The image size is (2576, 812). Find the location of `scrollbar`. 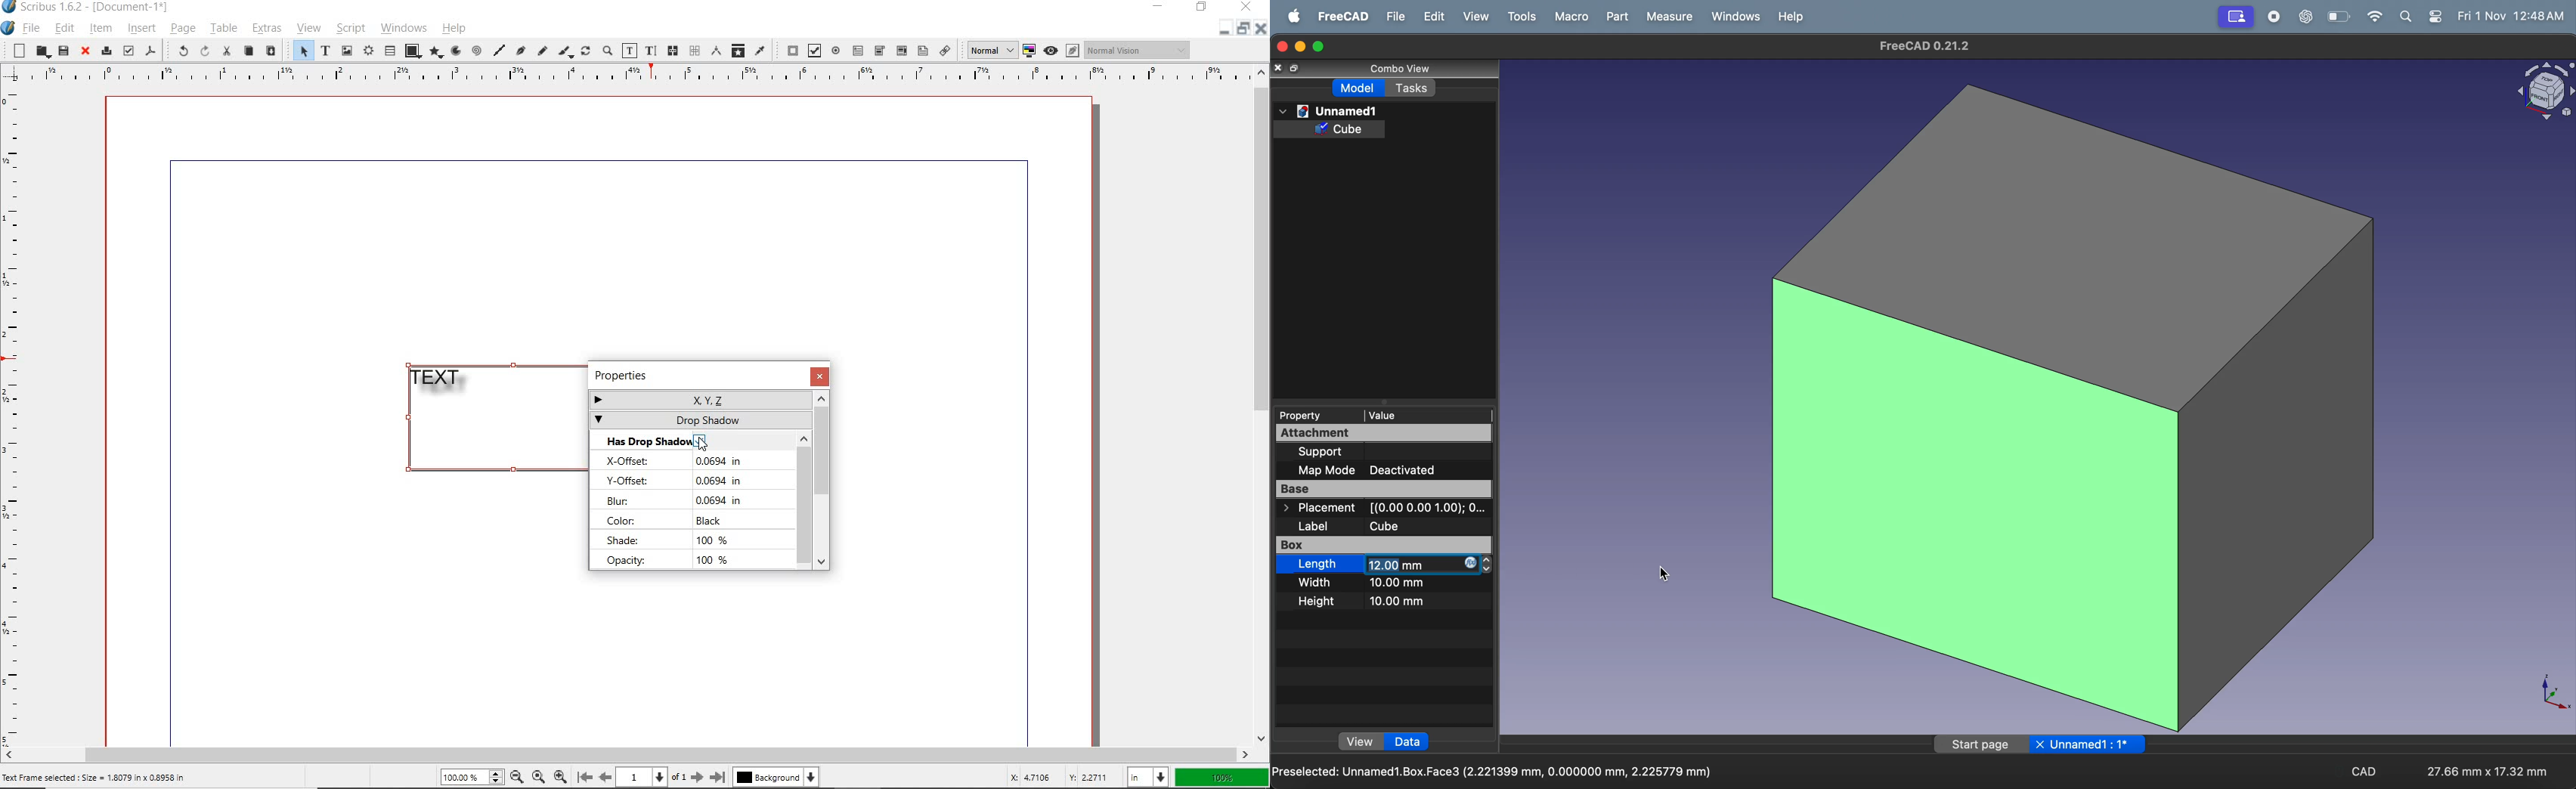

scrollbar is located at coordinates (822, 479).